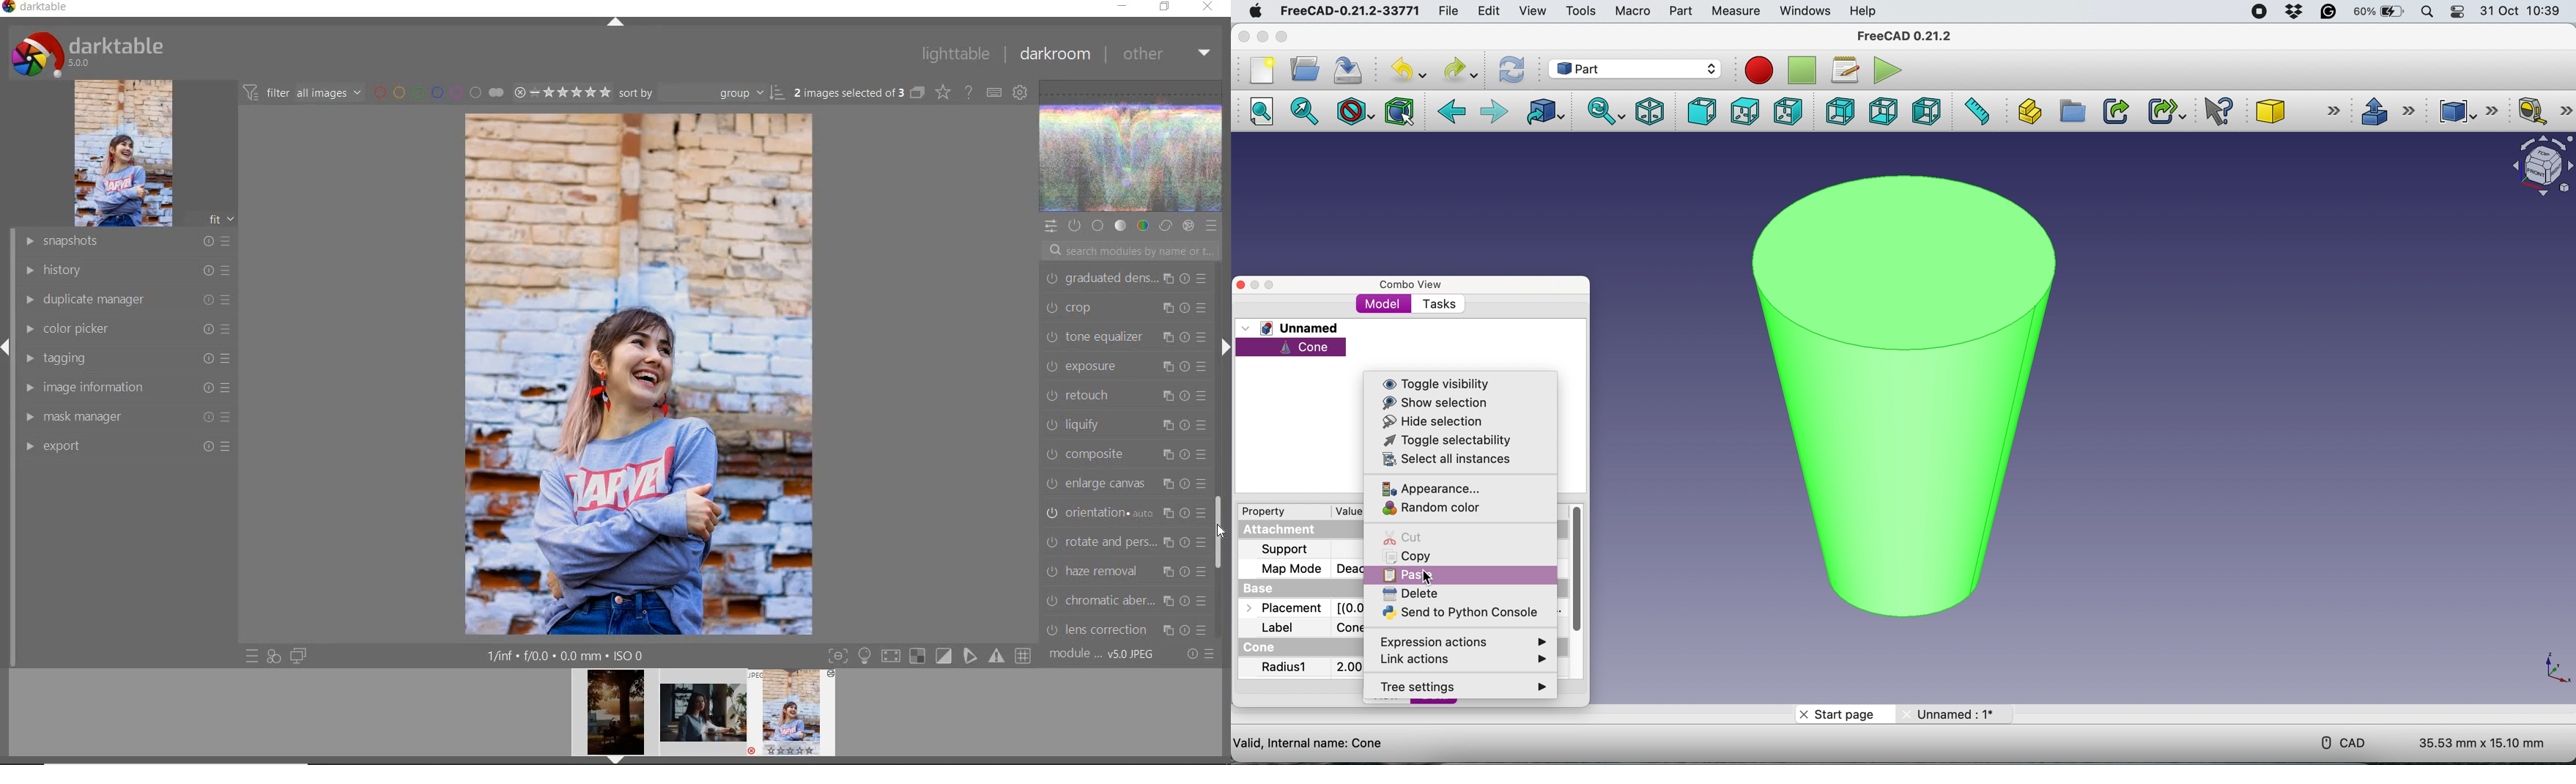 The image size is (2576, 784). What do you see at coordinates (1353, 111) in the screenshot?
I see `draw style` at bounding box center [1353, 111].